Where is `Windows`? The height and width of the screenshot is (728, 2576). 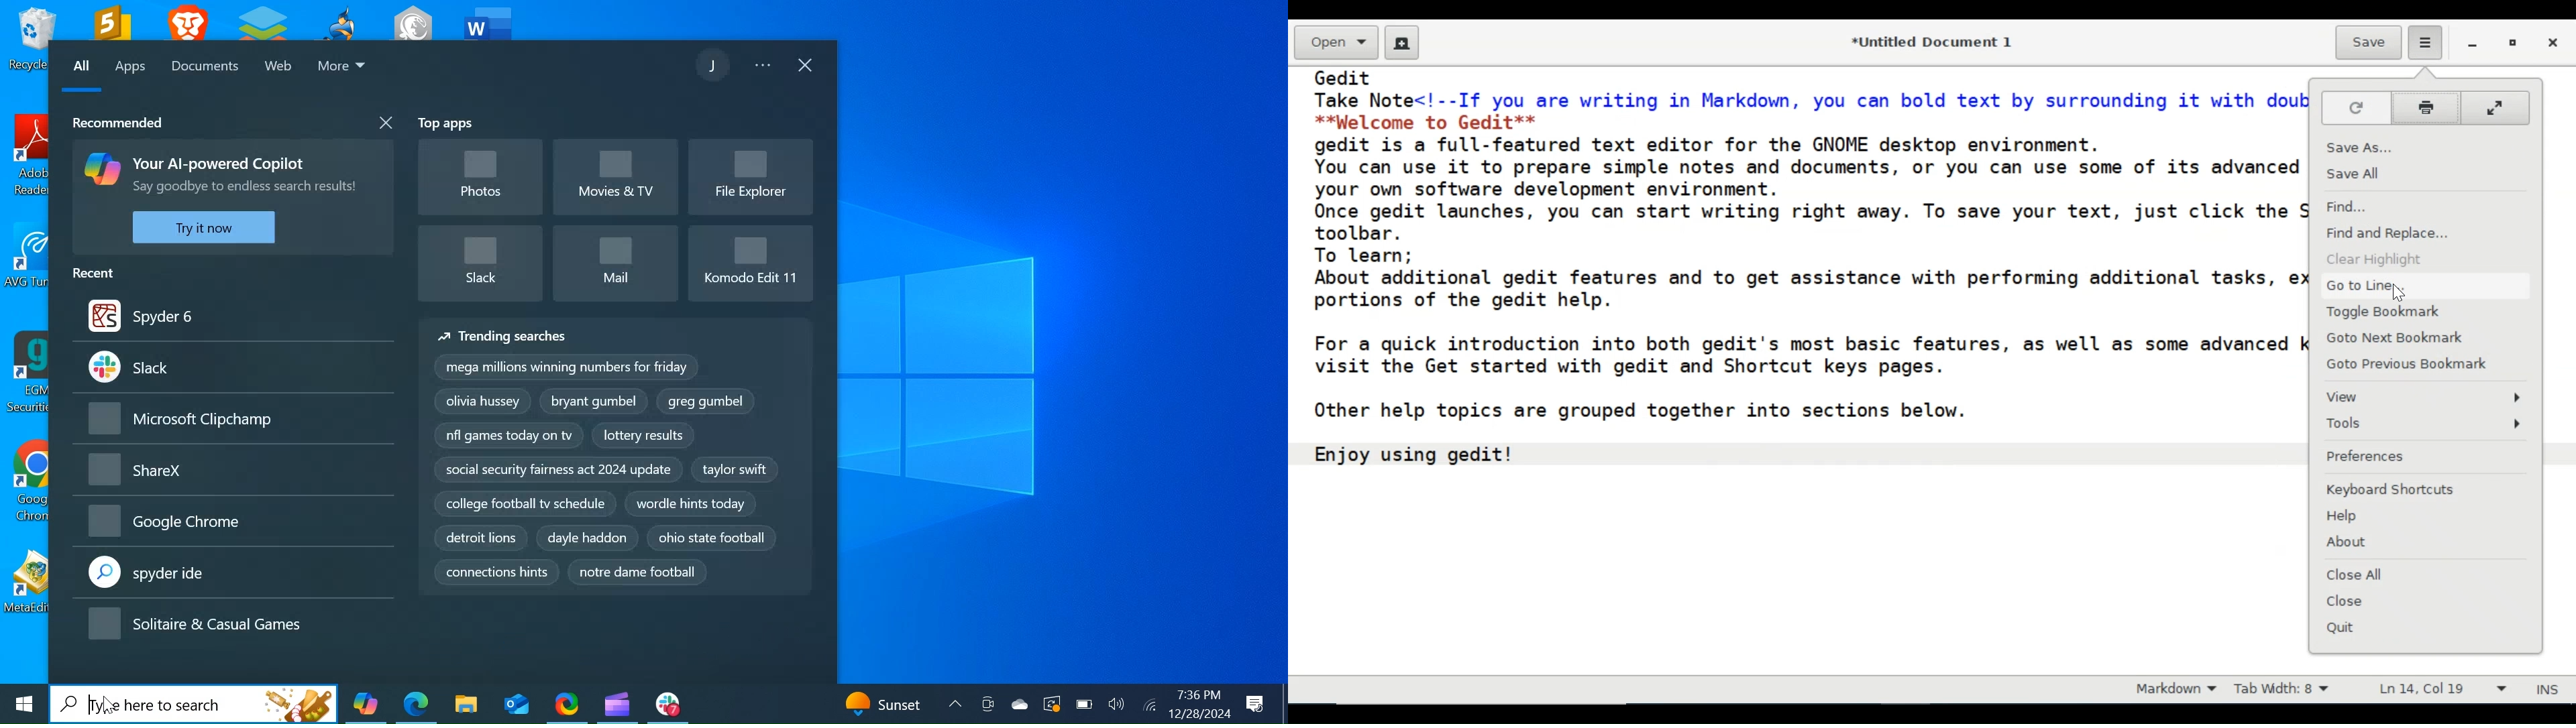
Windows is located at coordinates (22, 707).